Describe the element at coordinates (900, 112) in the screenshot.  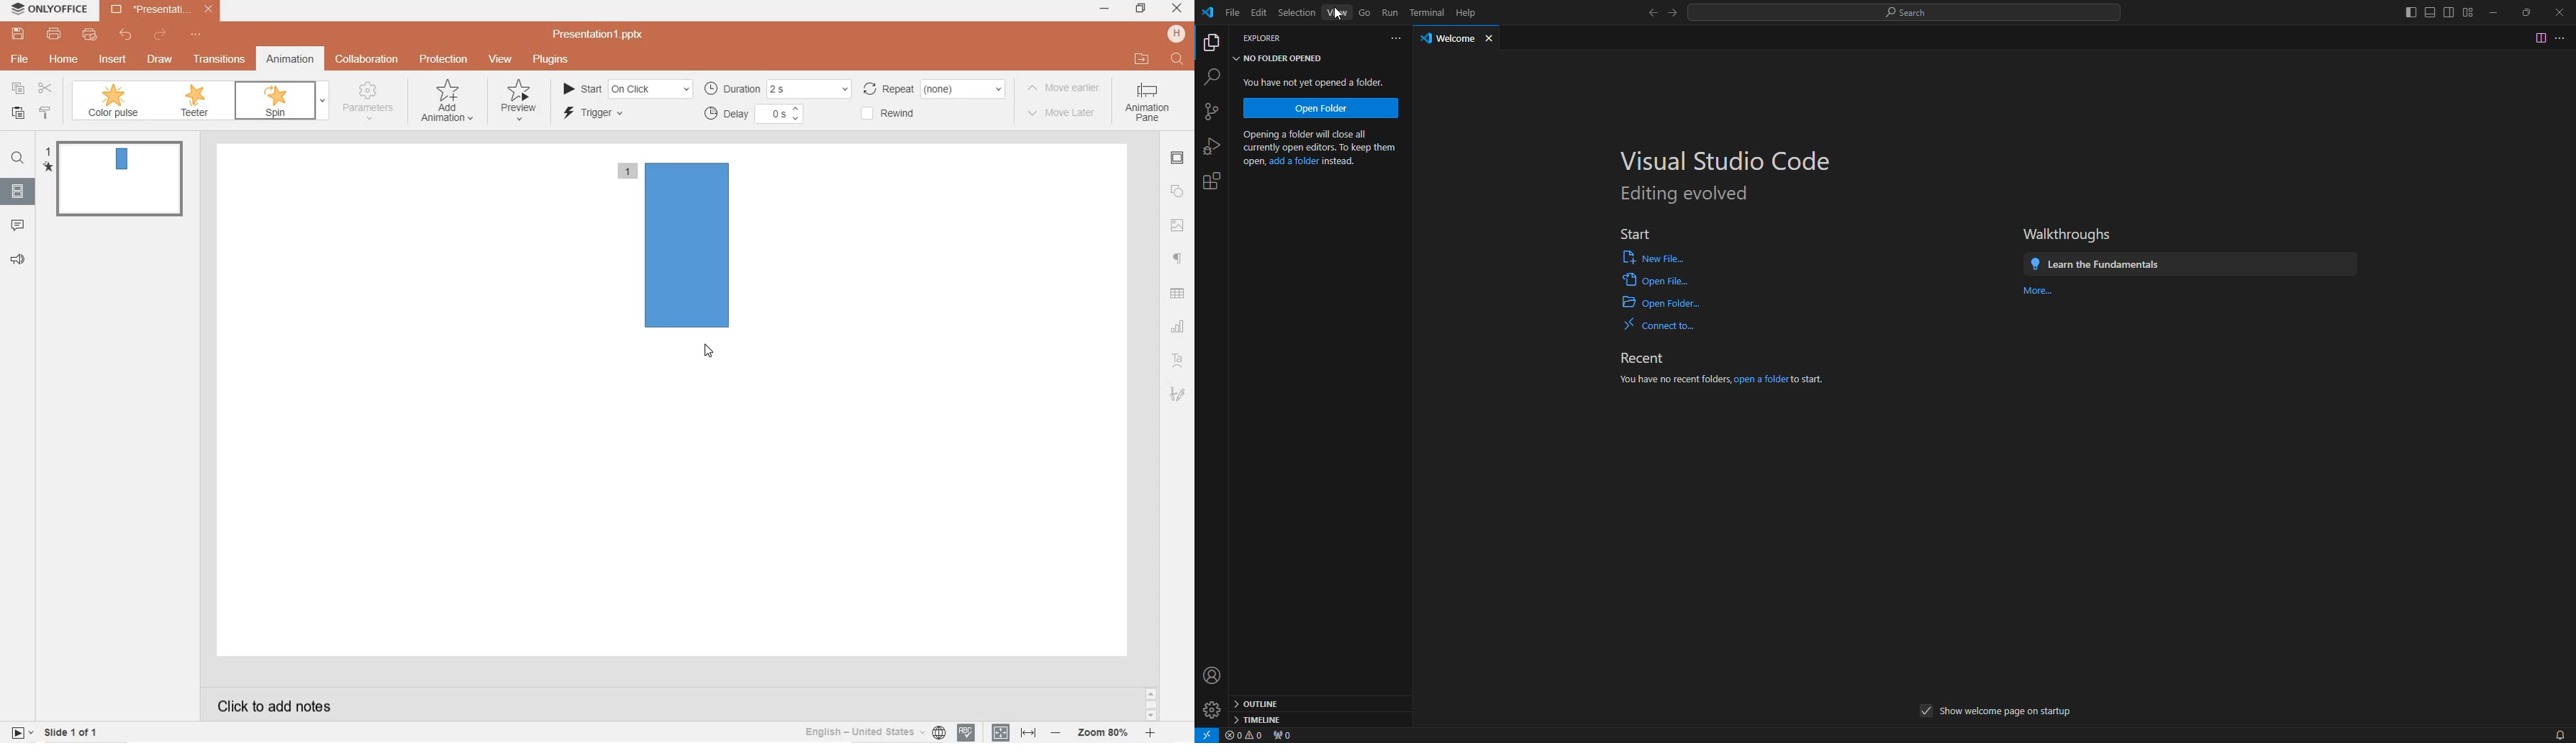
I see `rewind` at that location.